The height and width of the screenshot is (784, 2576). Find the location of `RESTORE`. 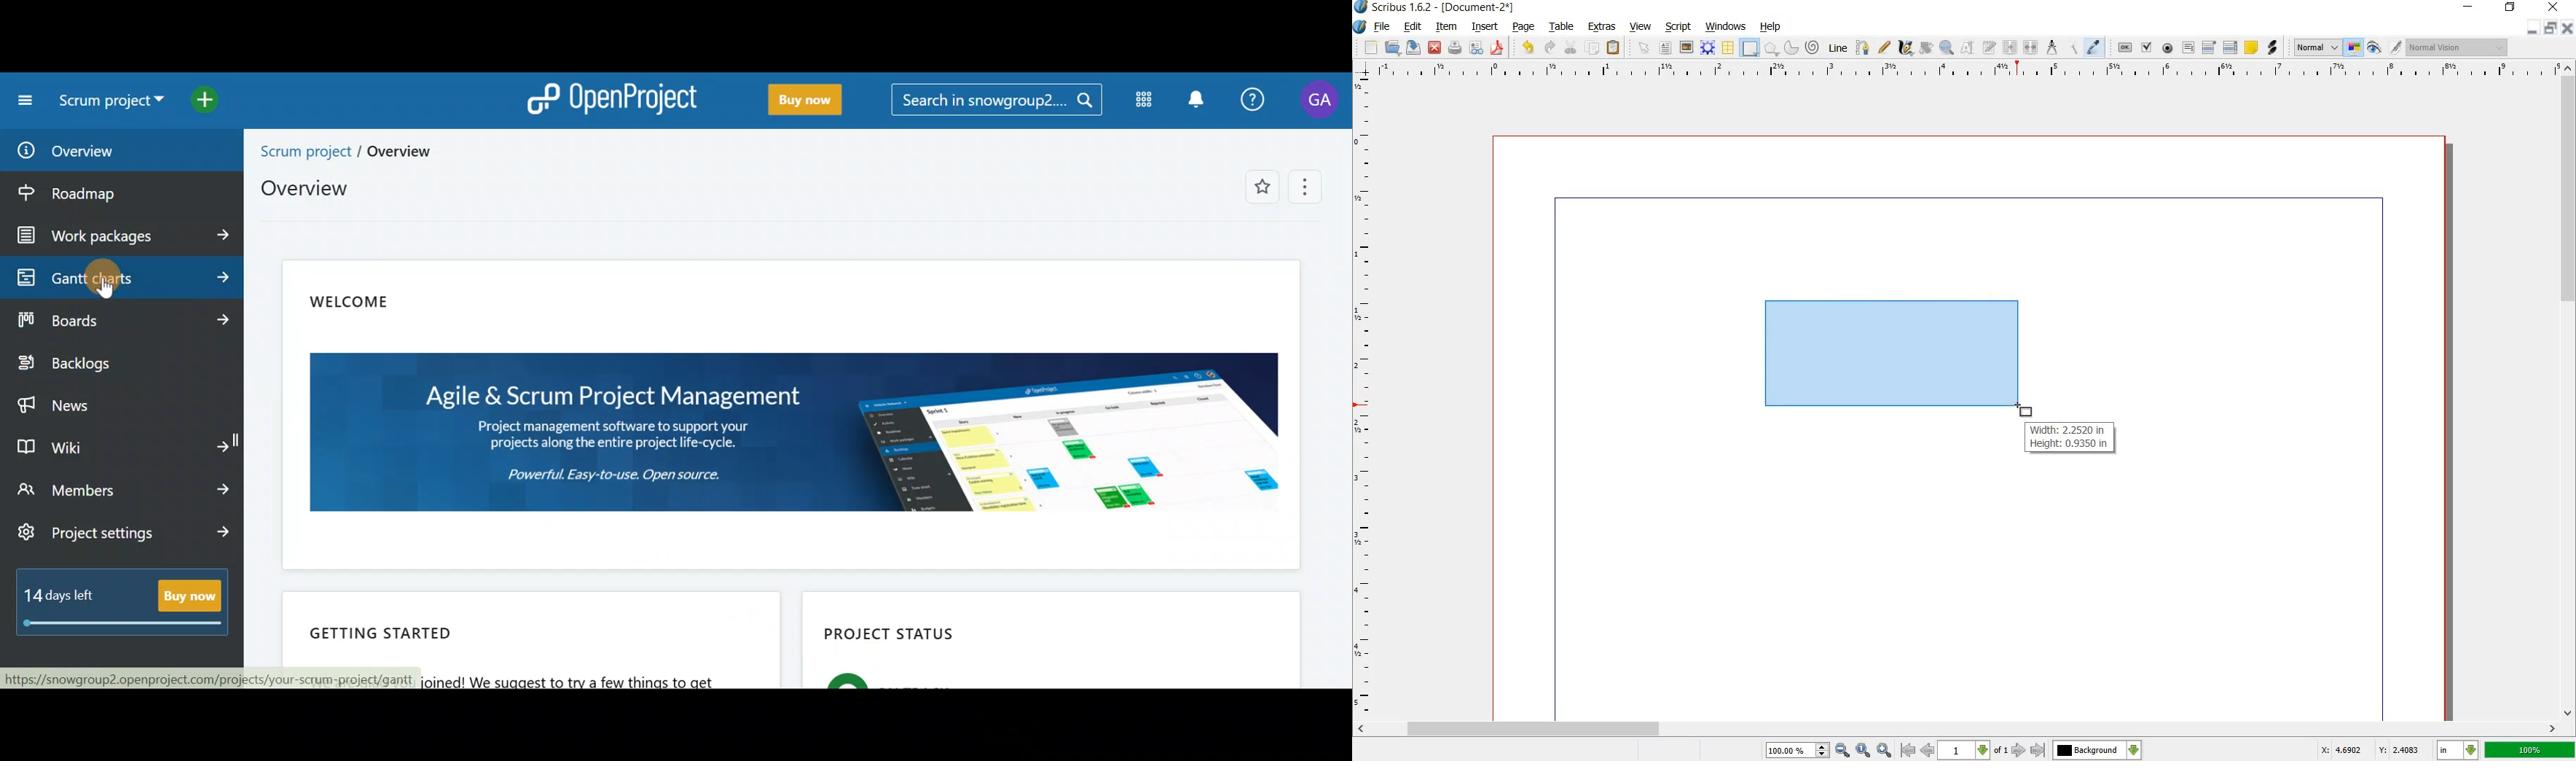

RESTORE is located at coordinates (2552, 28).